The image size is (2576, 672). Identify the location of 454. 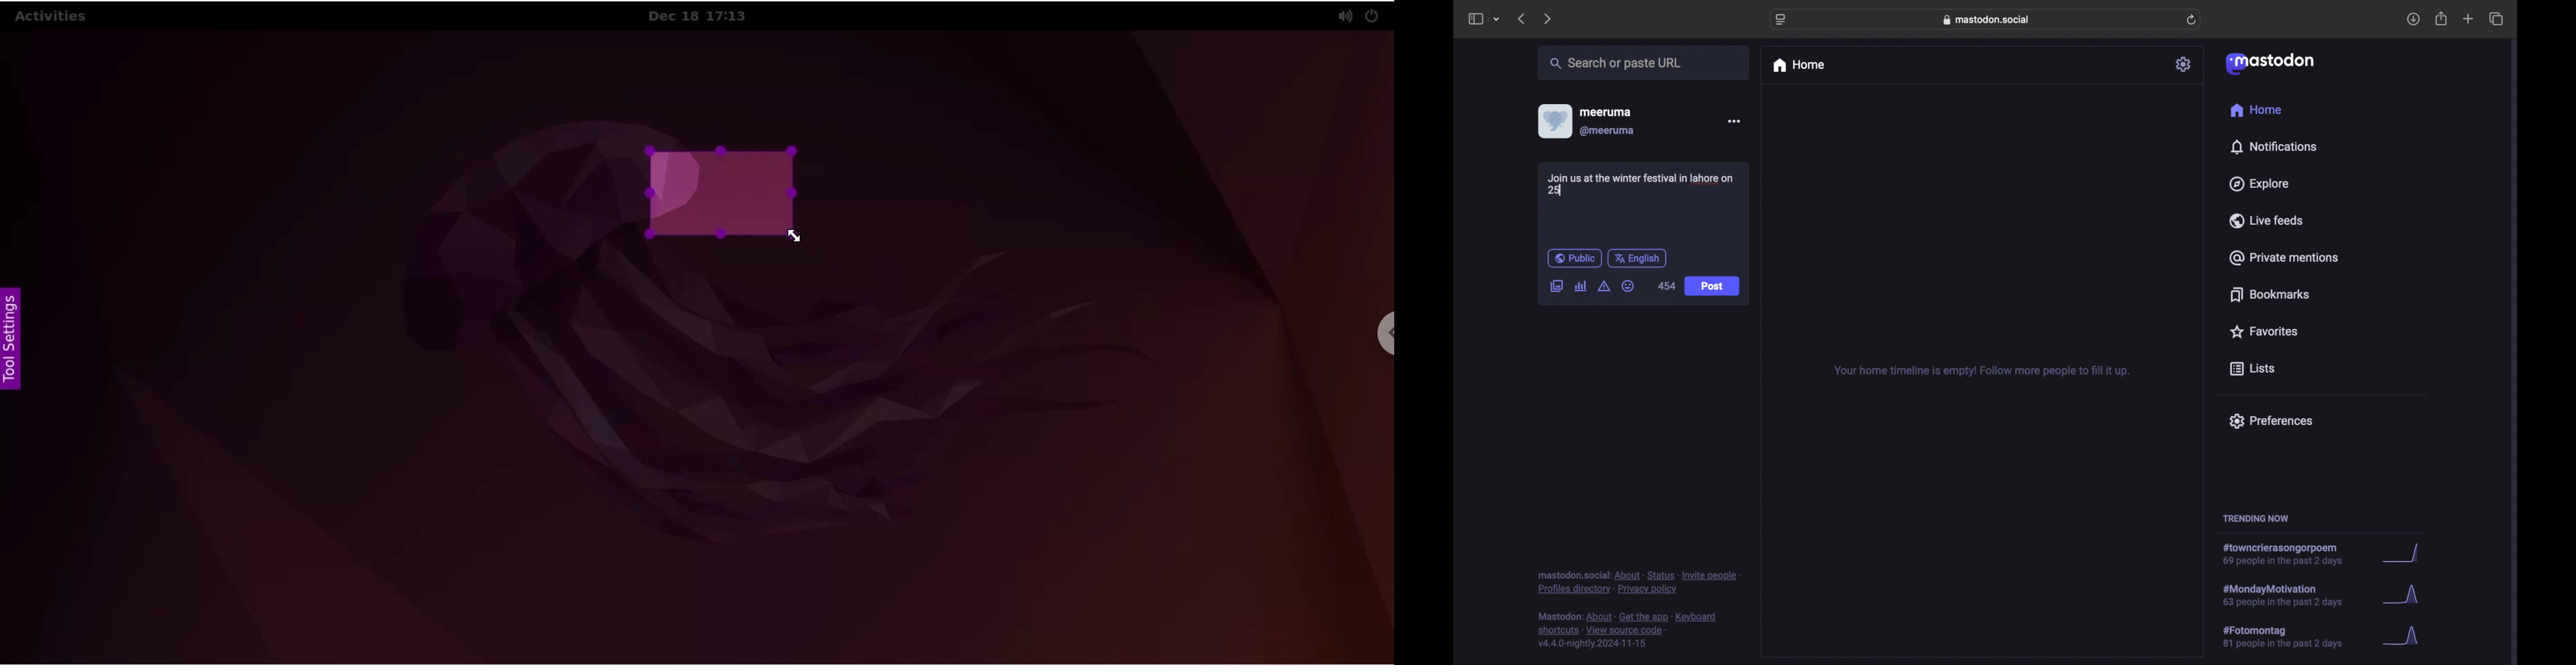
(1667, 286).